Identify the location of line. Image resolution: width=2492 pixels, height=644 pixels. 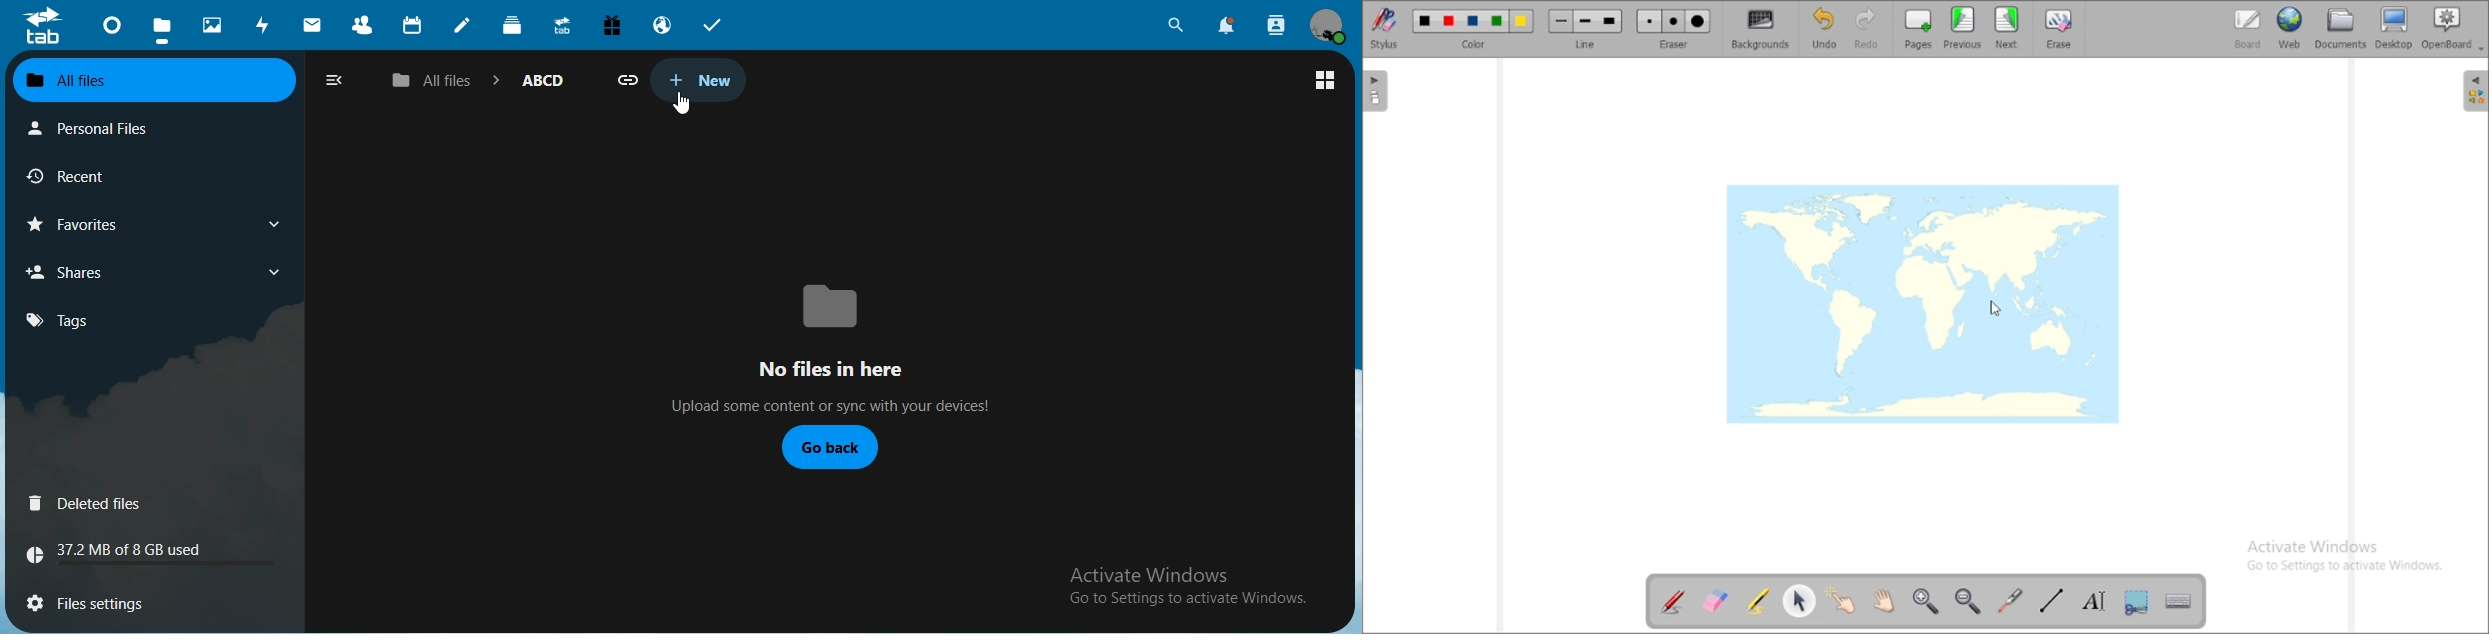
(1586, 29).